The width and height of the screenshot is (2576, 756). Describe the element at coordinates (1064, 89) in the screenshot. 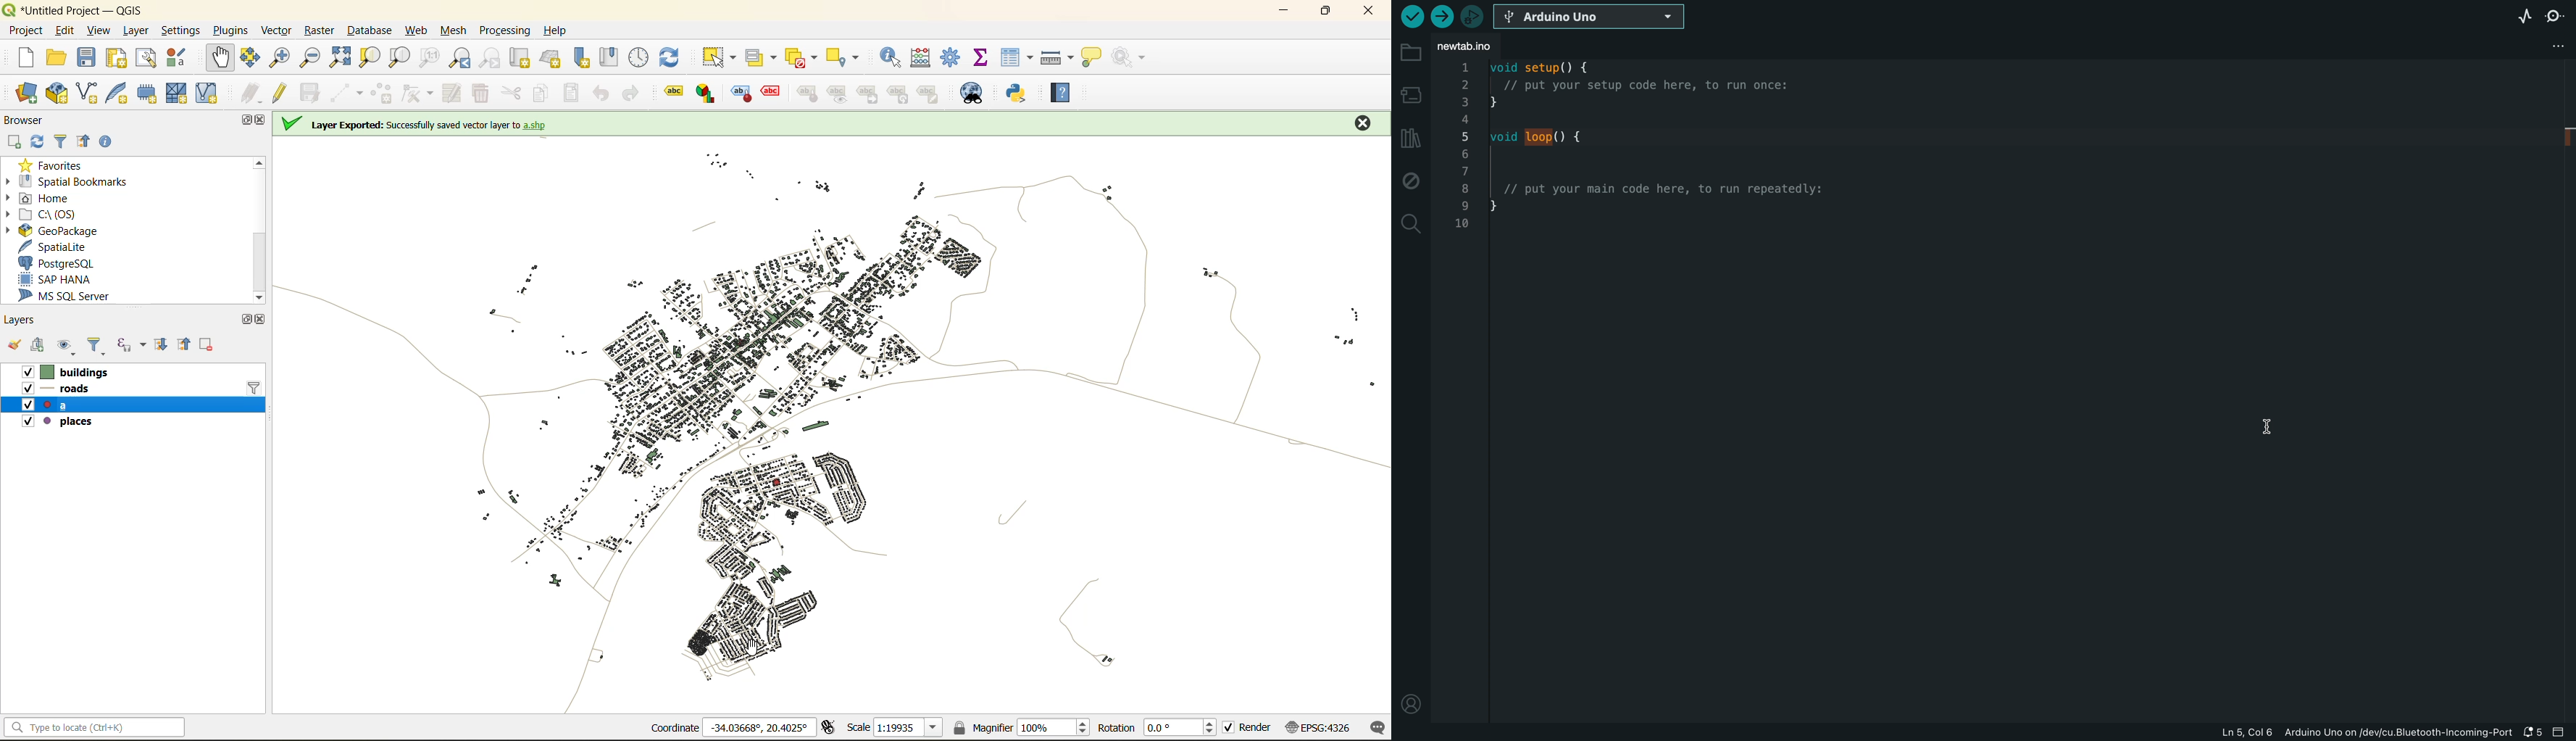

I see `help` at that location.